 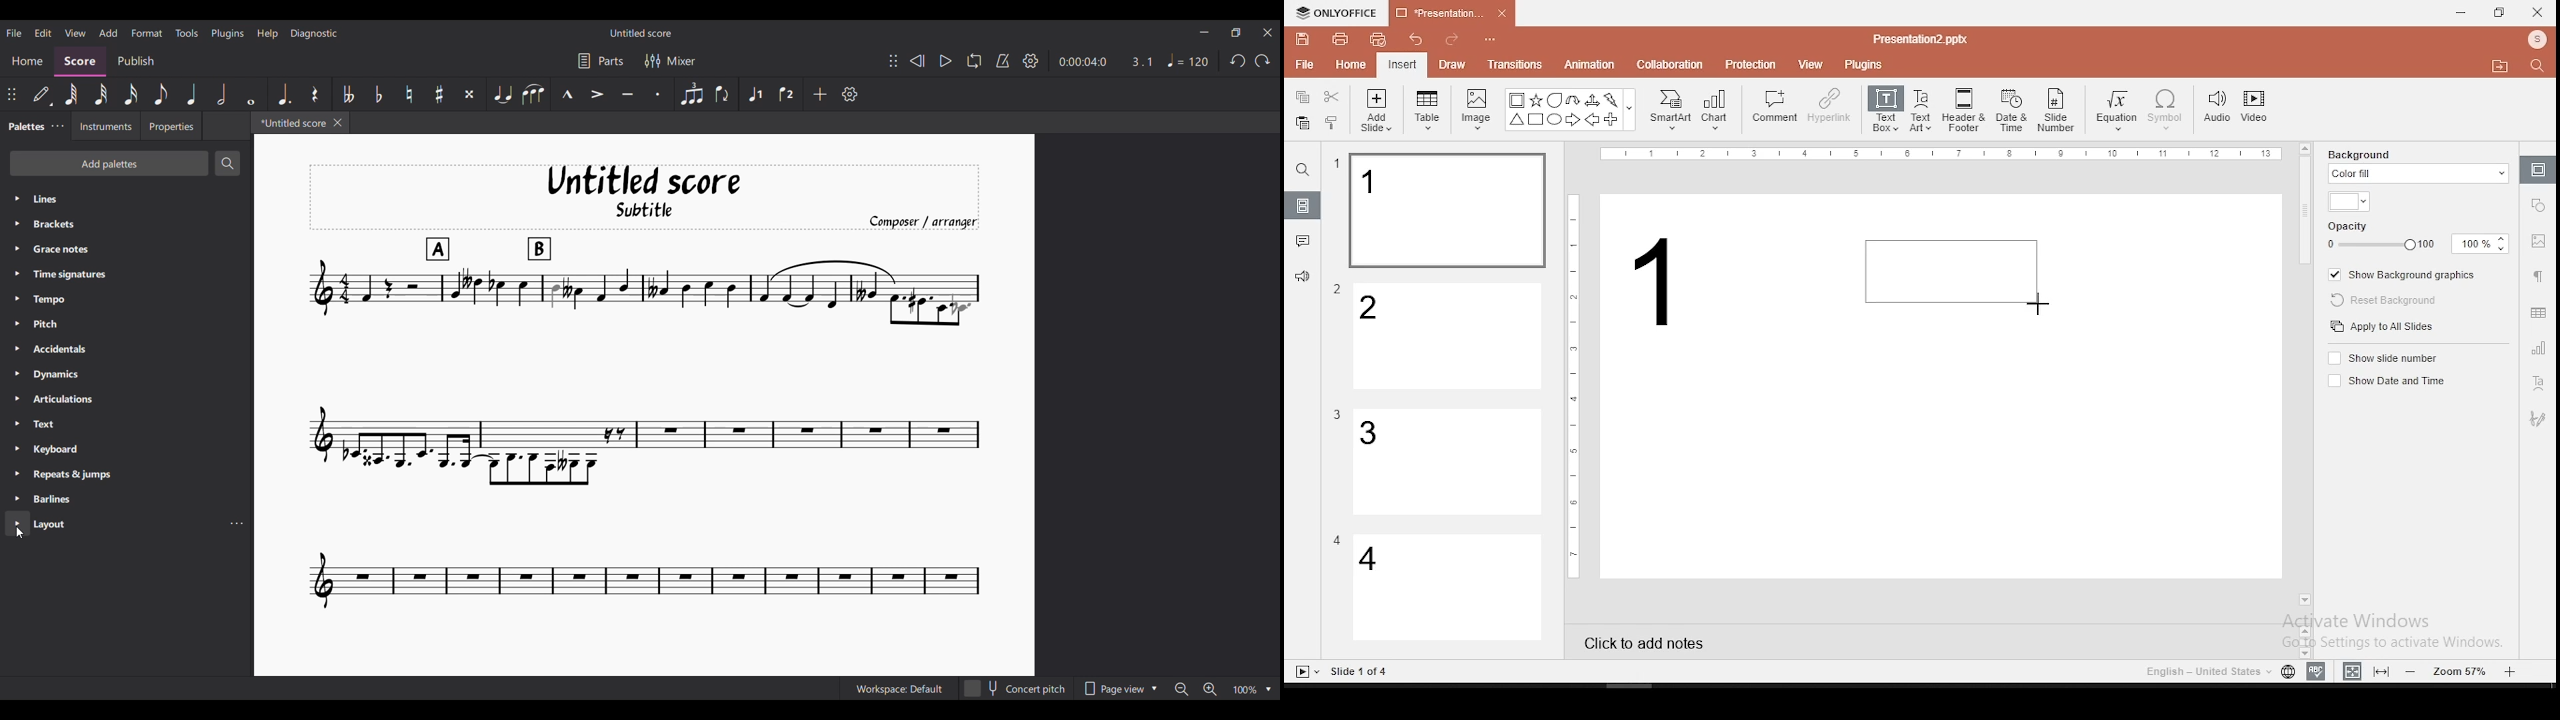 I want to click on comment, so click(x=1775, y=107).